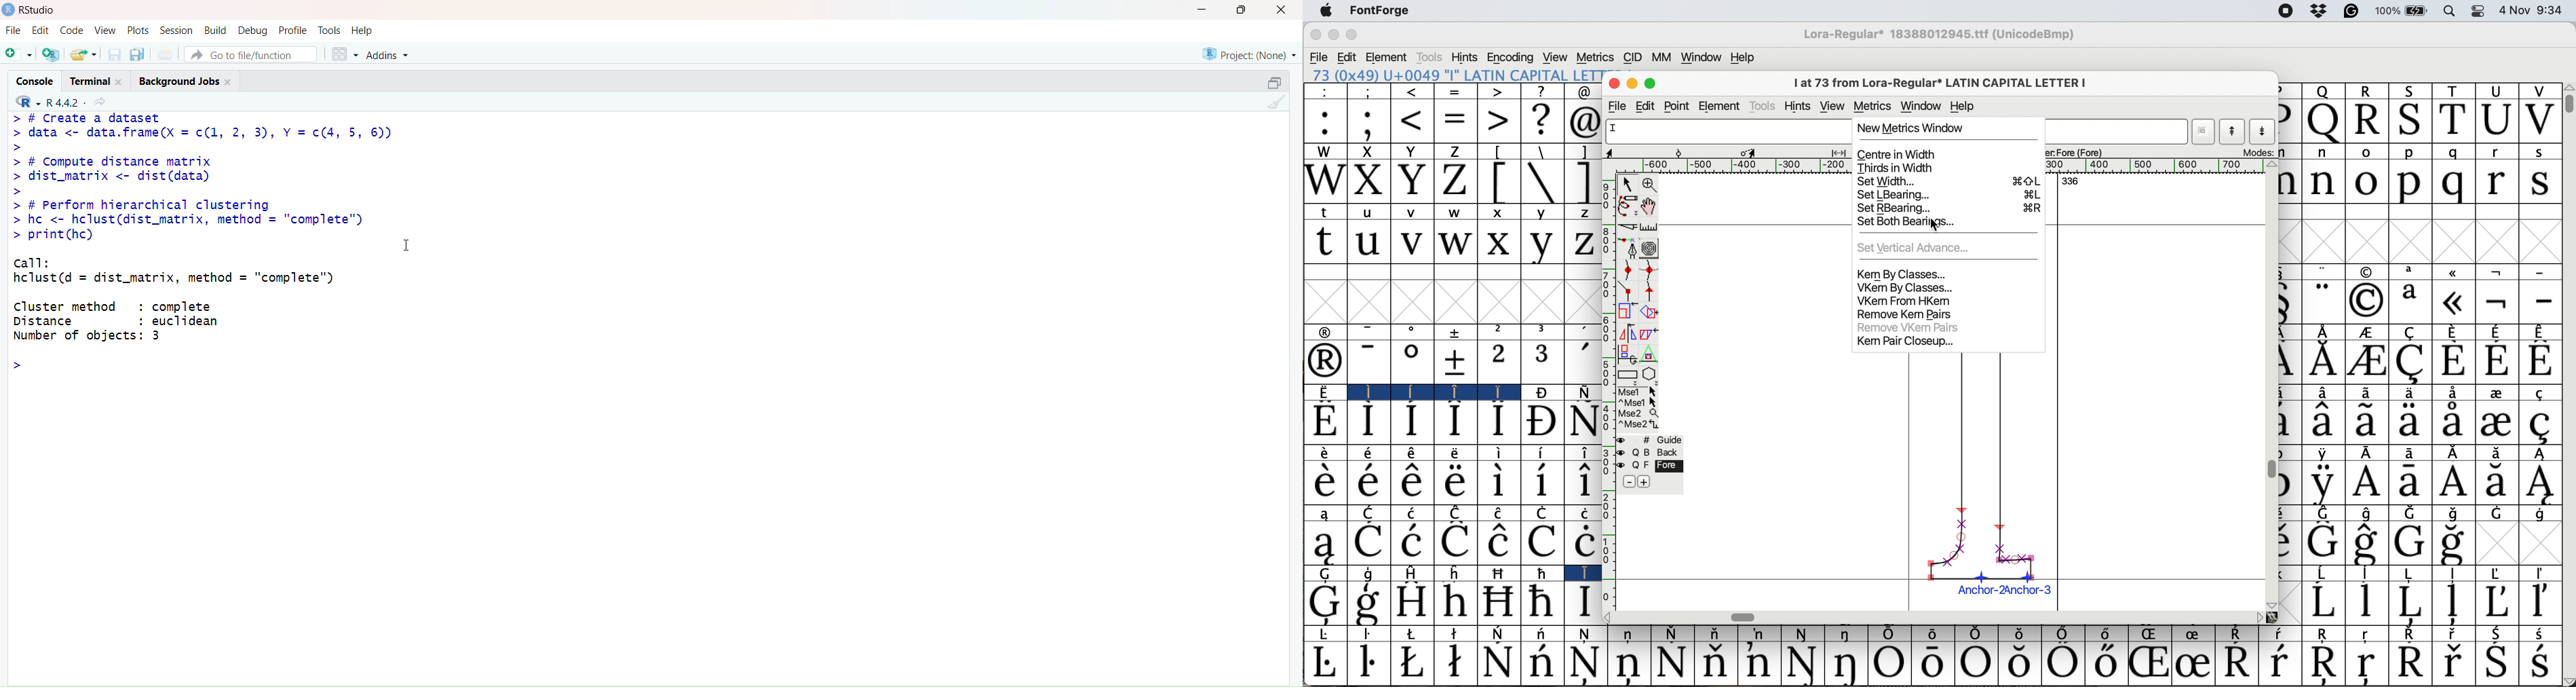  Describe the element at coordinates (2452, 301) in the screenshot. I see `Symbol` at that location.